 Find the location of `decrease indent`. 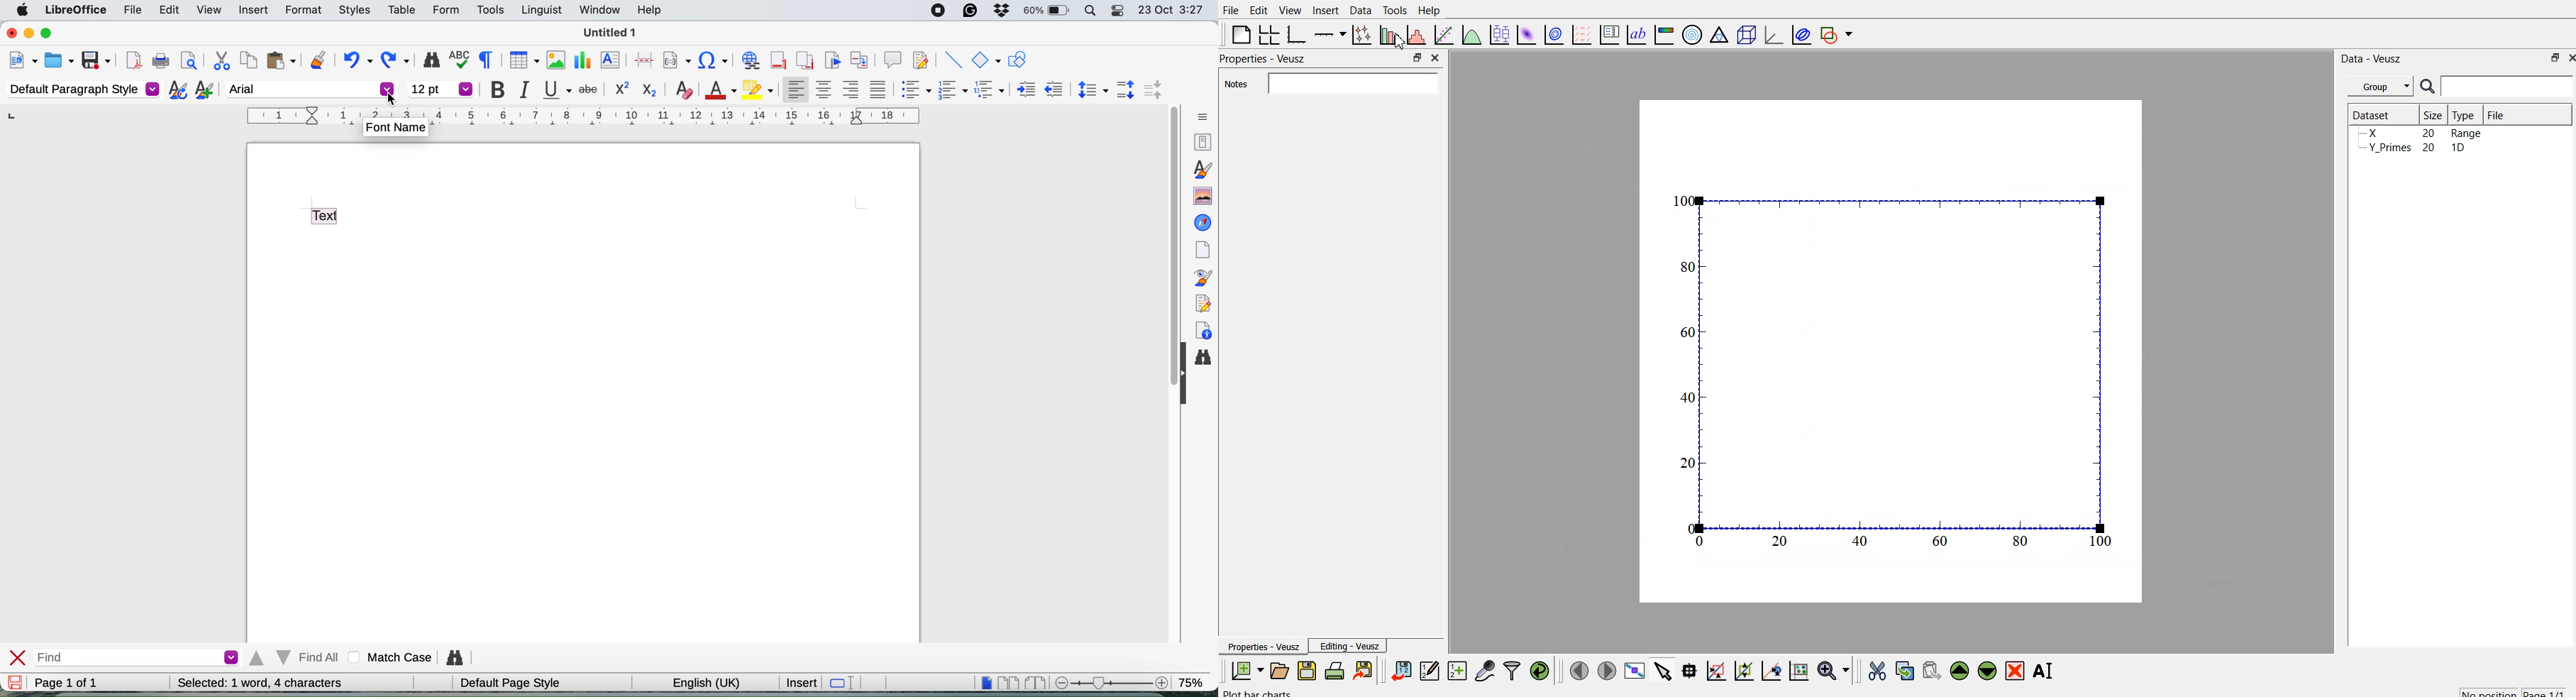

decrease indent is located at coordinates (1053, 90).